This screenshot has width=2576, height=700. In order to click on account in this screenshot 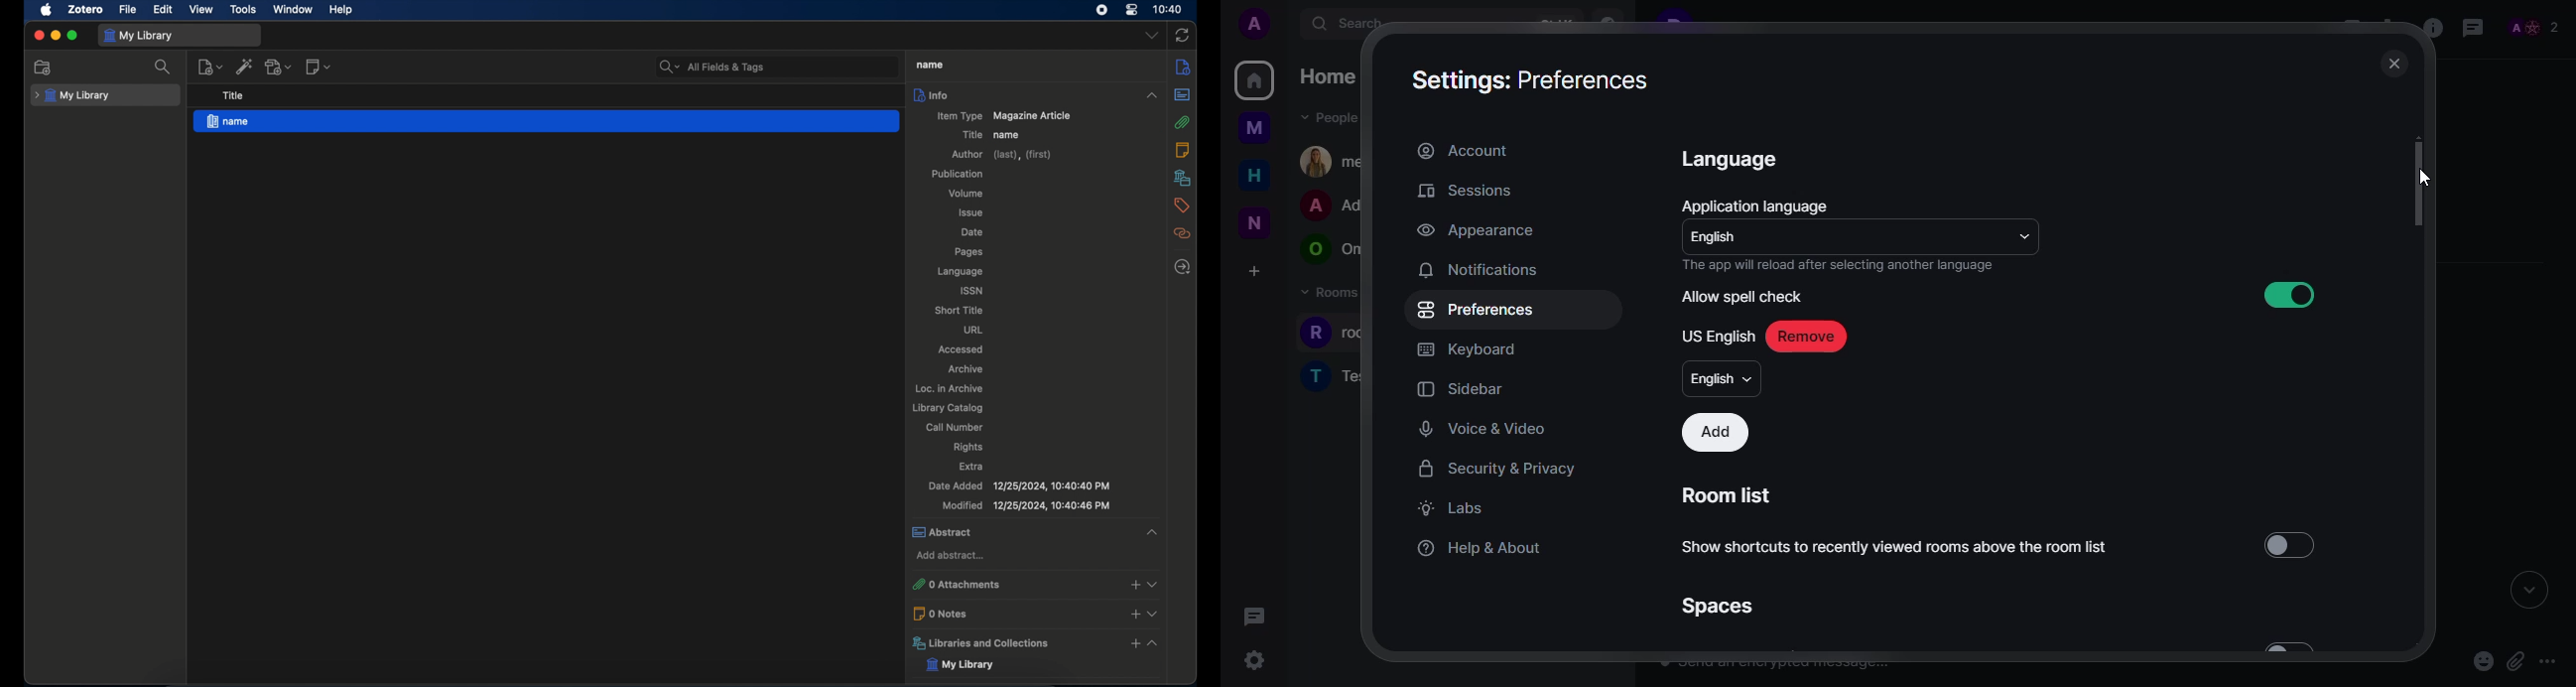, I will do `click(1463, 149)`.